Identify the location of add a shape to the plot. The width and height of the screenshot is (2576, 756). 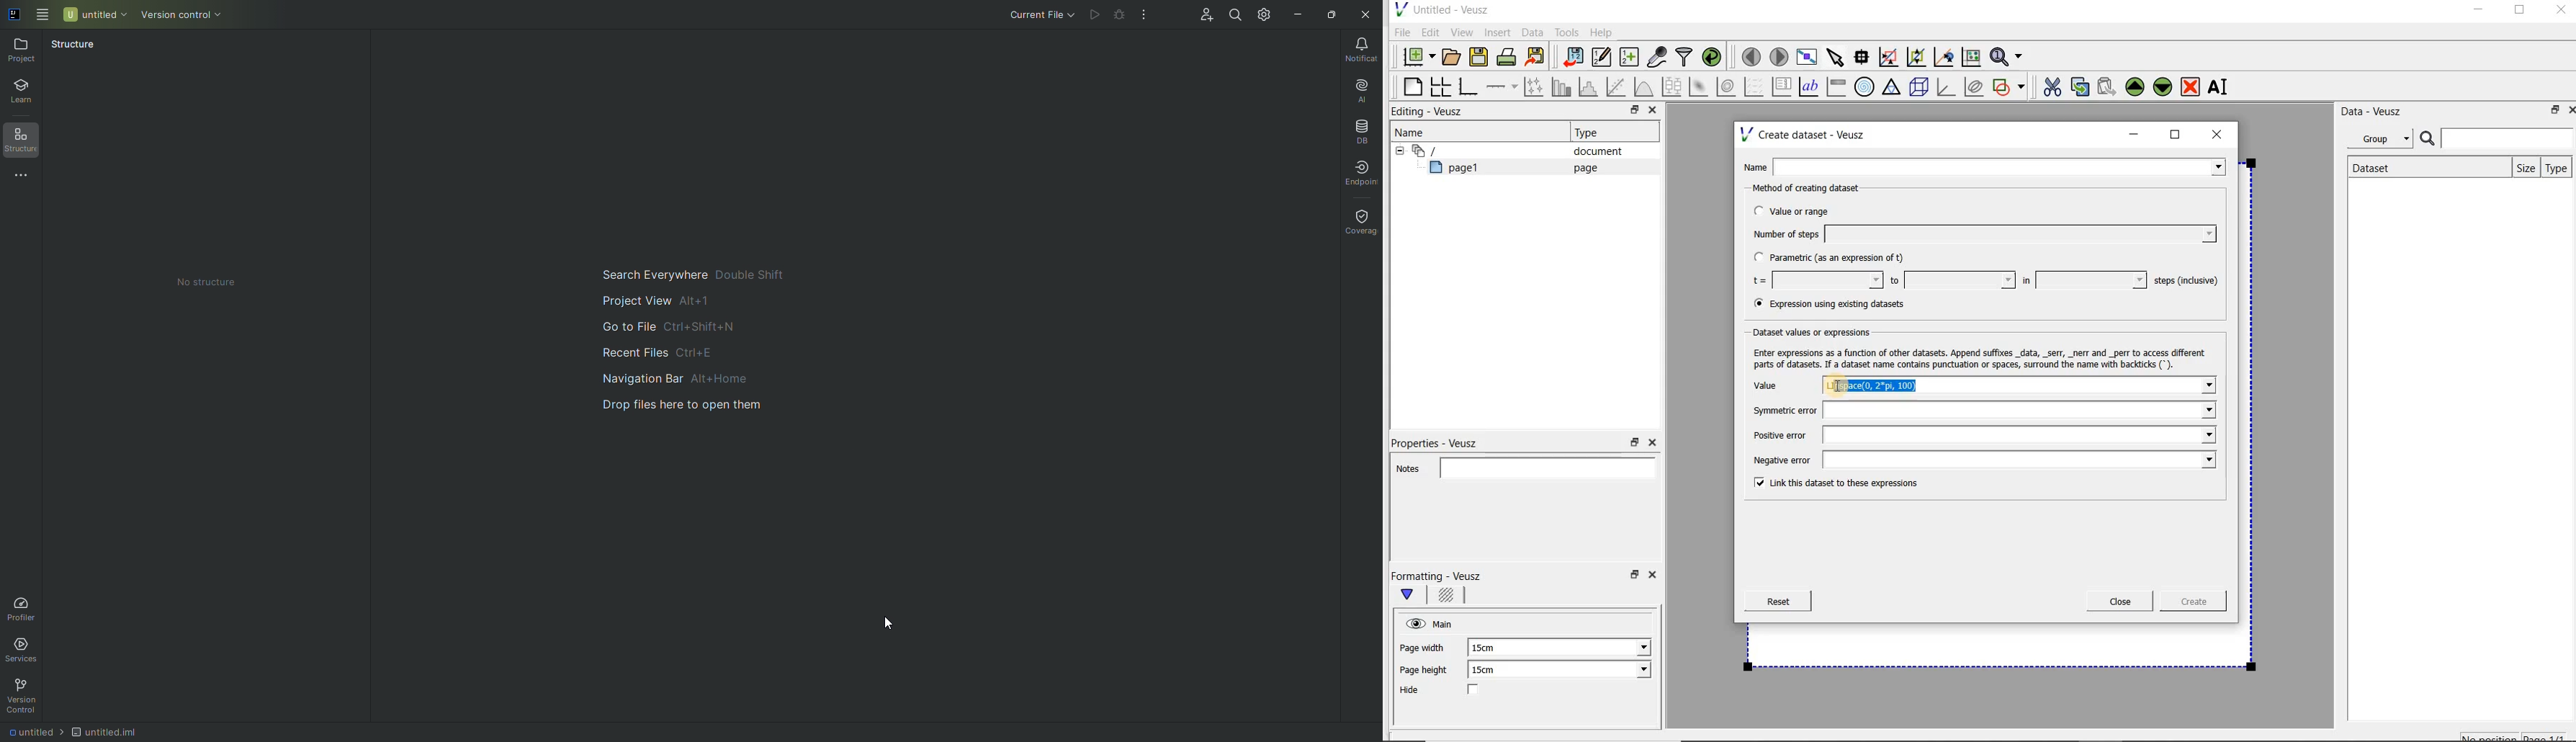
(2010, 85).